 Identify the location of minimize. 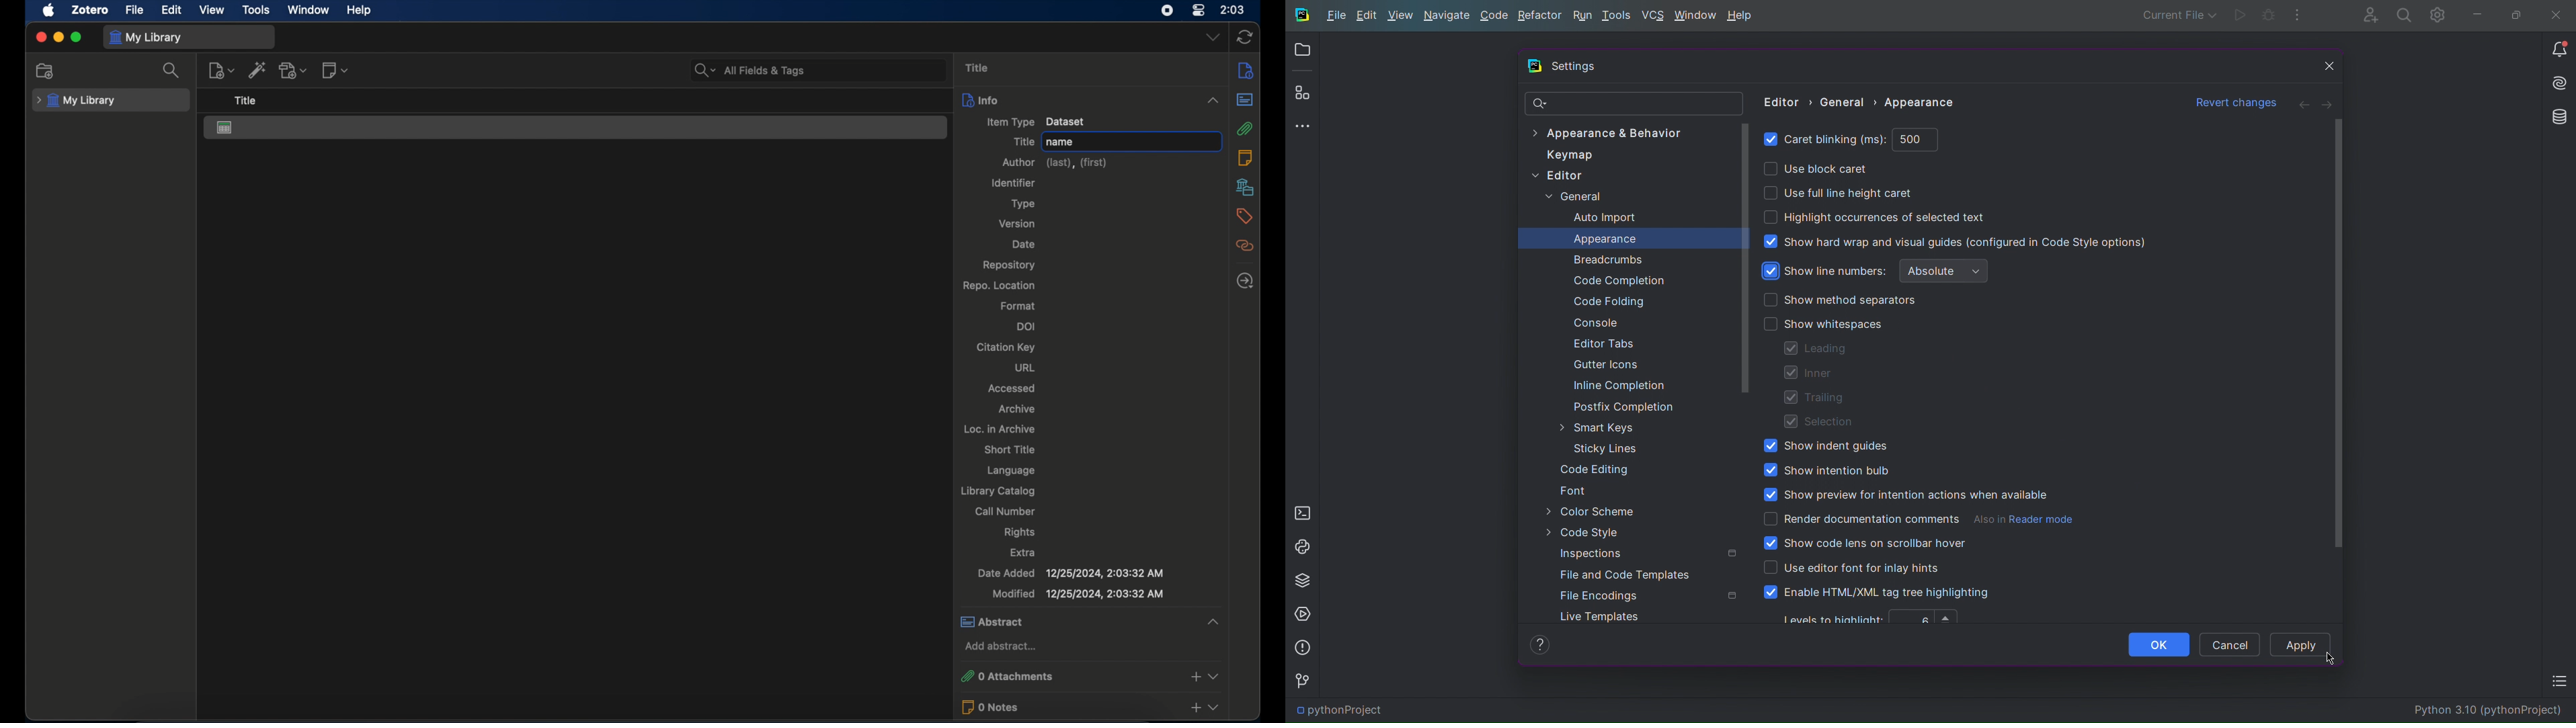
(59, 37).